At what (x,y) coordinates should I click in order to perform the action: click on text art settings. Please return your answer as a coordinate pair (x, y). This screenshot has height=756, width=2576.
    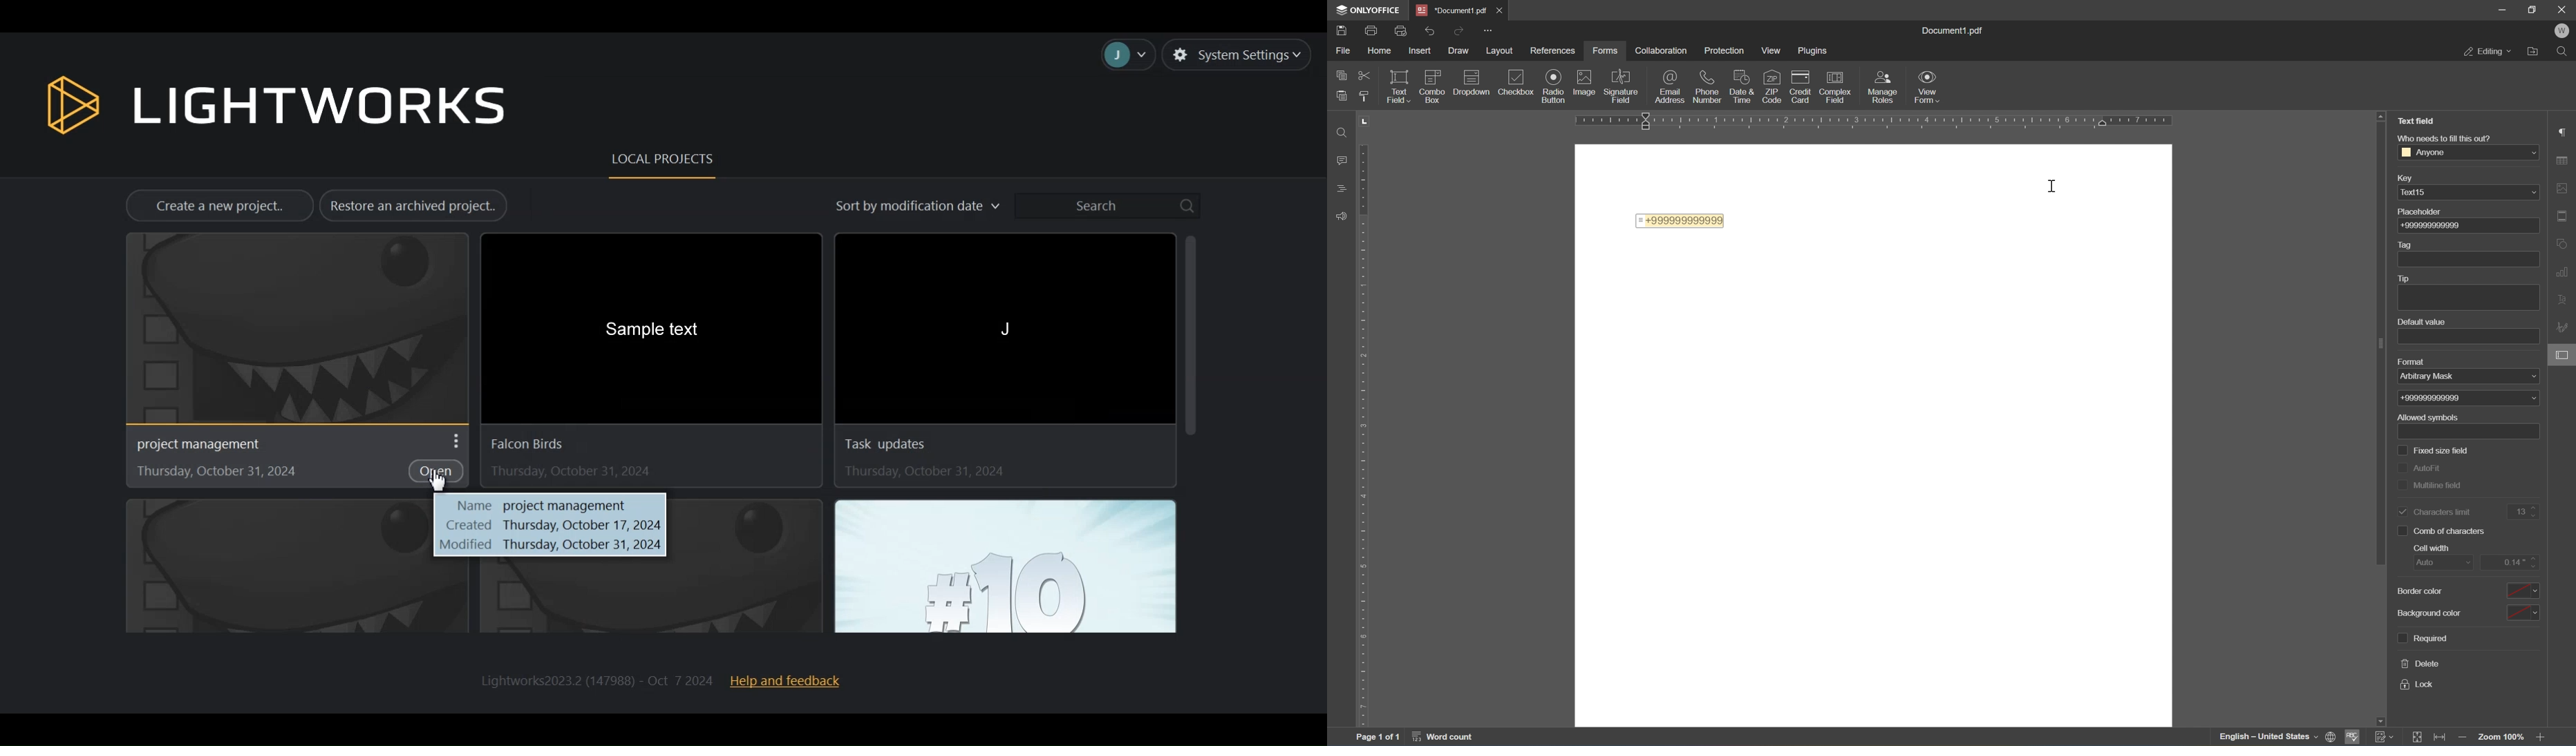
    Looking at the image, I should click on (2567, 298).